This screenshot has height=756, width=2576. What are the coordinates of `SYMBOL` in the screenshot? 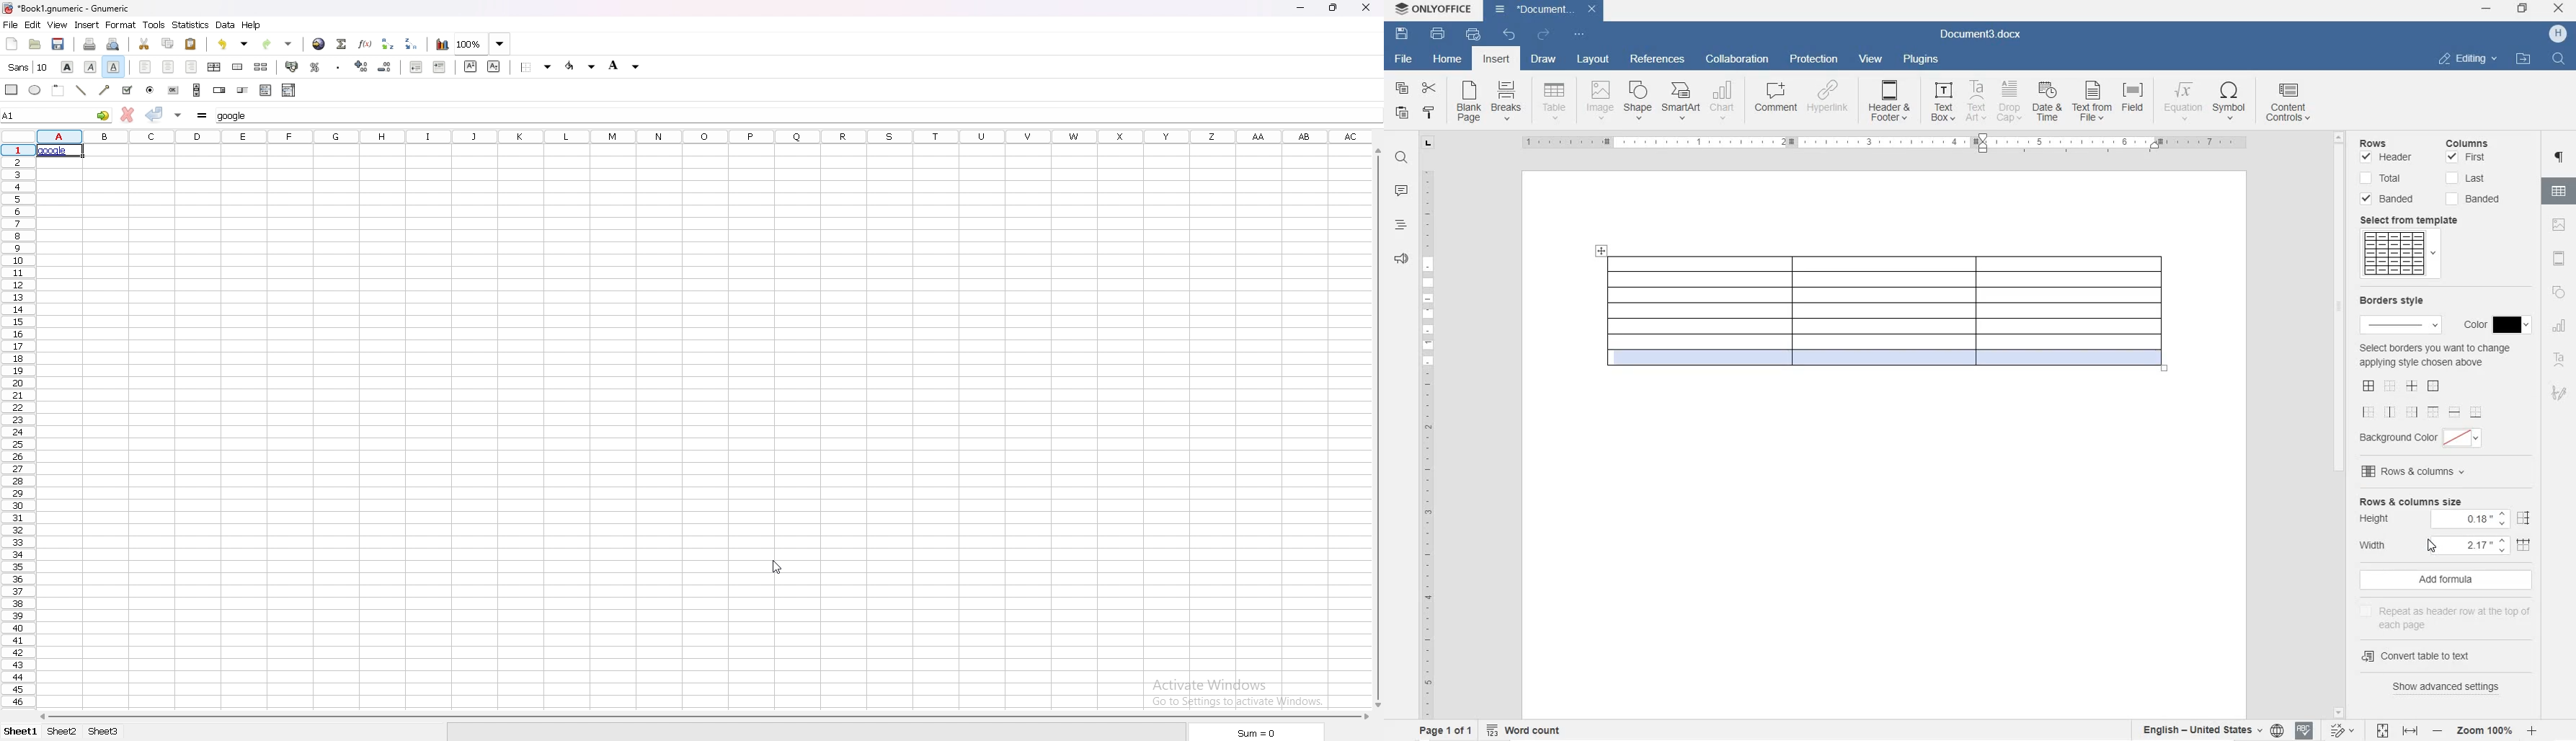 It's located at (2229, 103).